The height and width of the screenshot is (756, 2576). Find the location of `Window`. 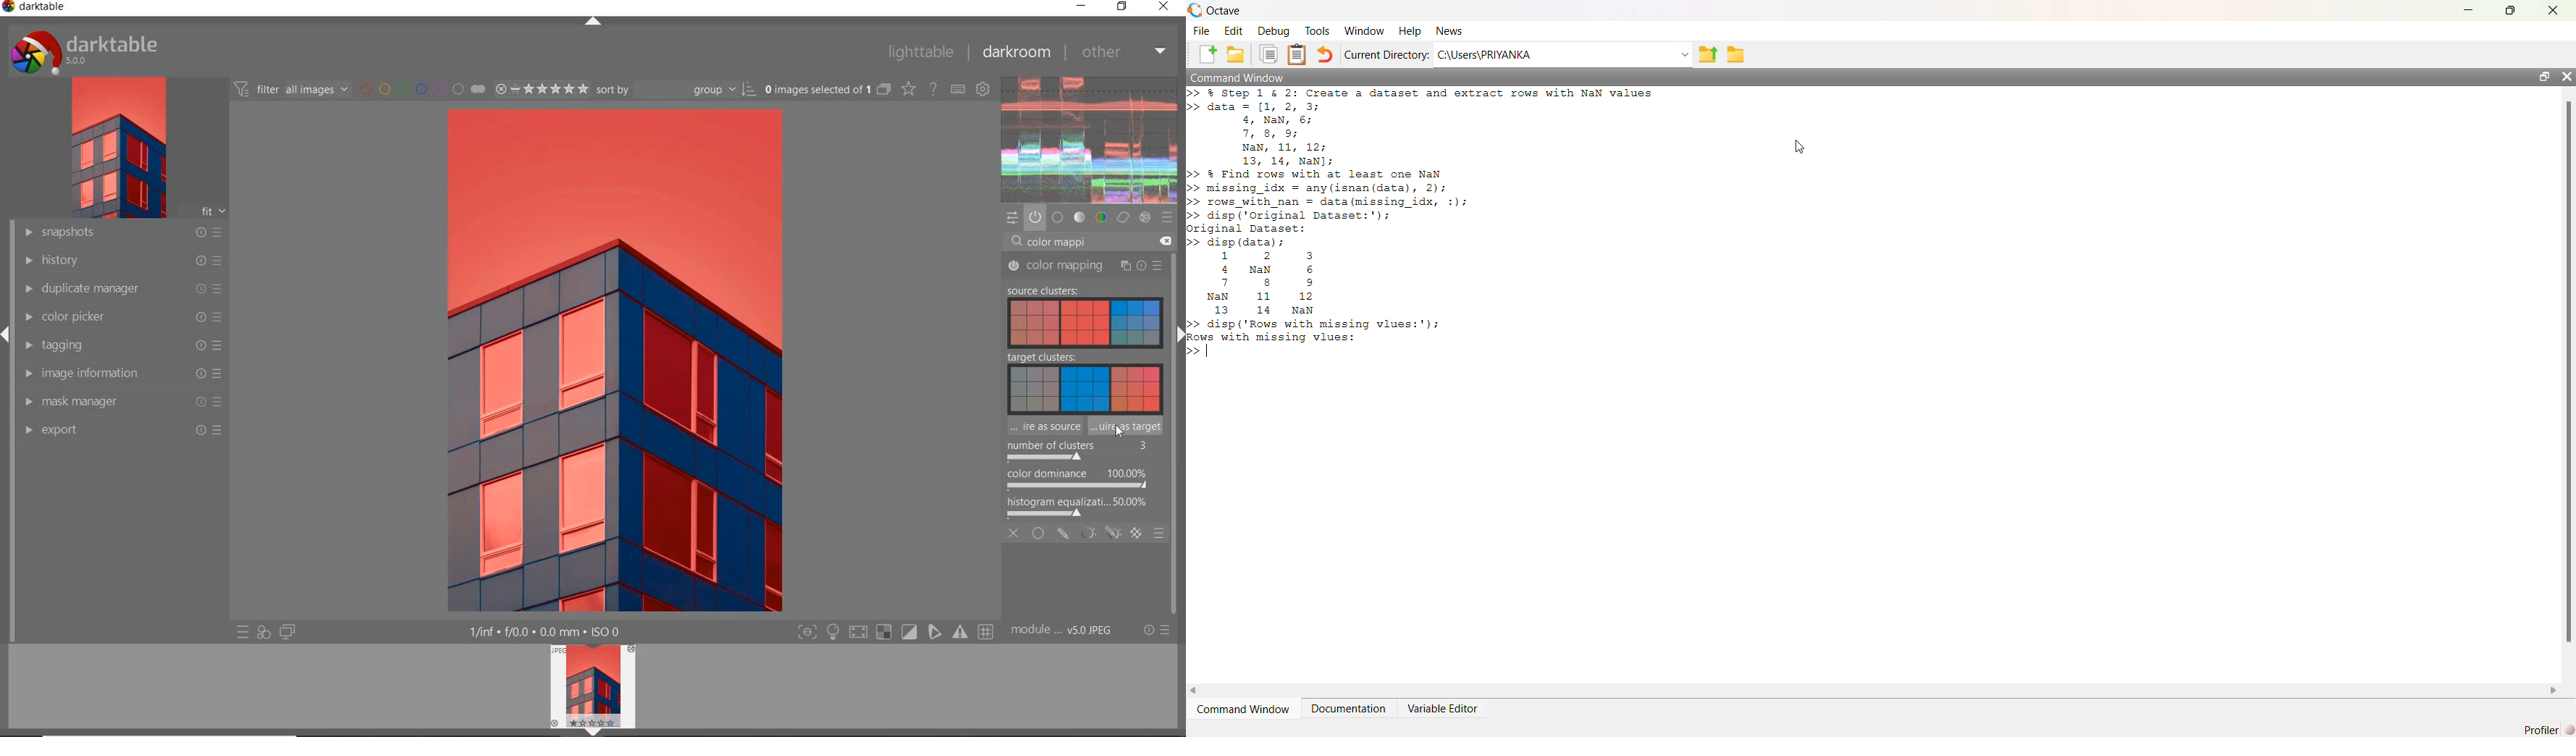

Window is located at coordinates (1365, 31).